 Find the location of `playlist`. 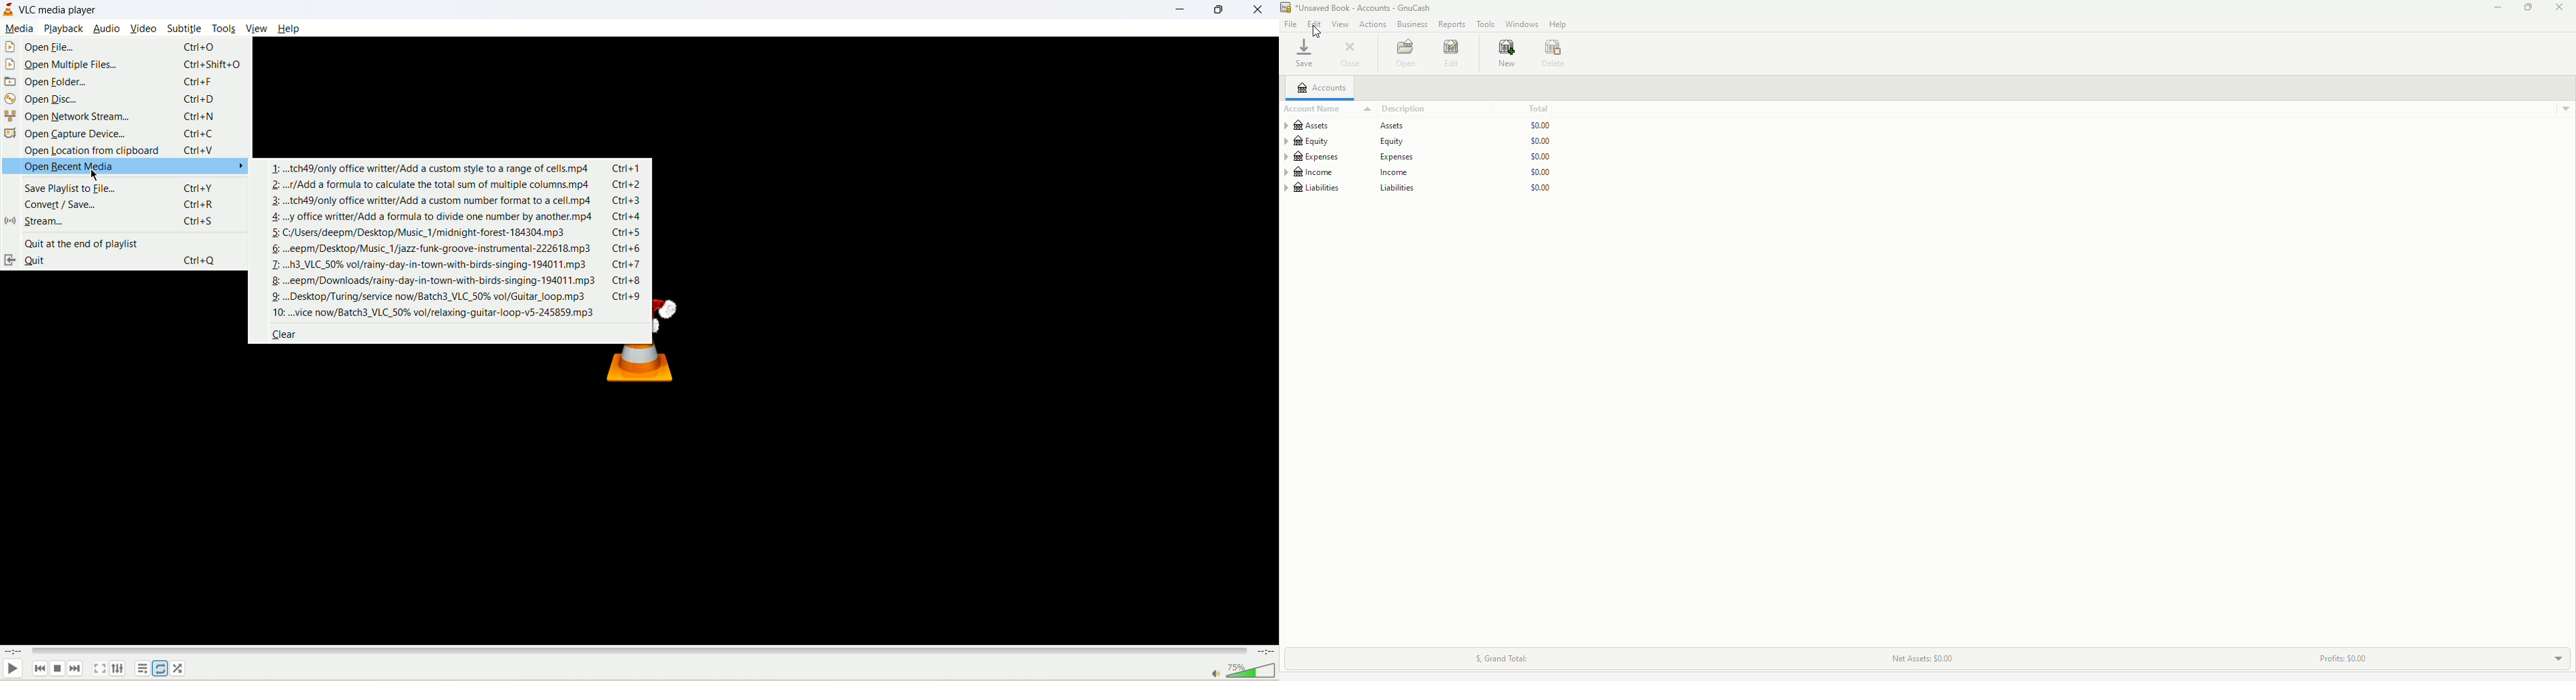

playlist is located at coordinates (143, 670).